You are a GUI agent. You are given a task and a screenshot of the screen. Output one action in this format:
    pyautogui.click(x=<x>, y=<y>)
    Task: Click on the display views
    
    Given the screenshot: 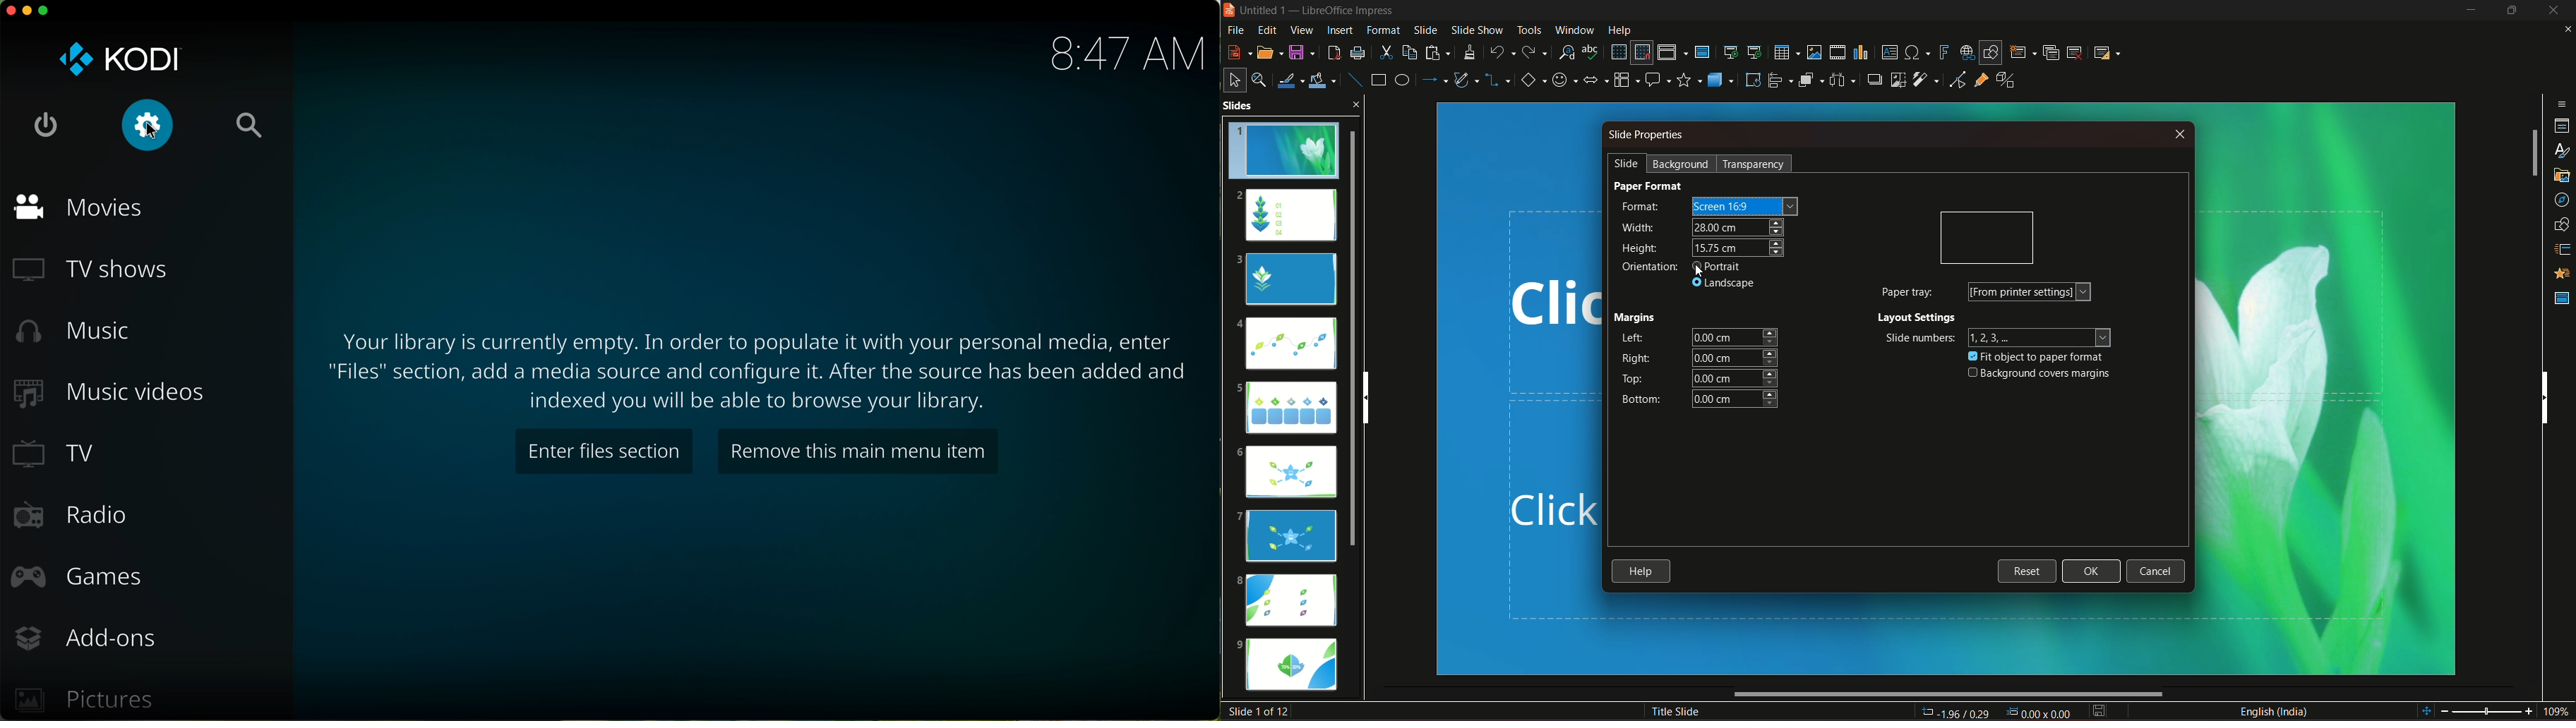 What is the action you would take?
    pyautogui.click(x=1672, y=52)
    